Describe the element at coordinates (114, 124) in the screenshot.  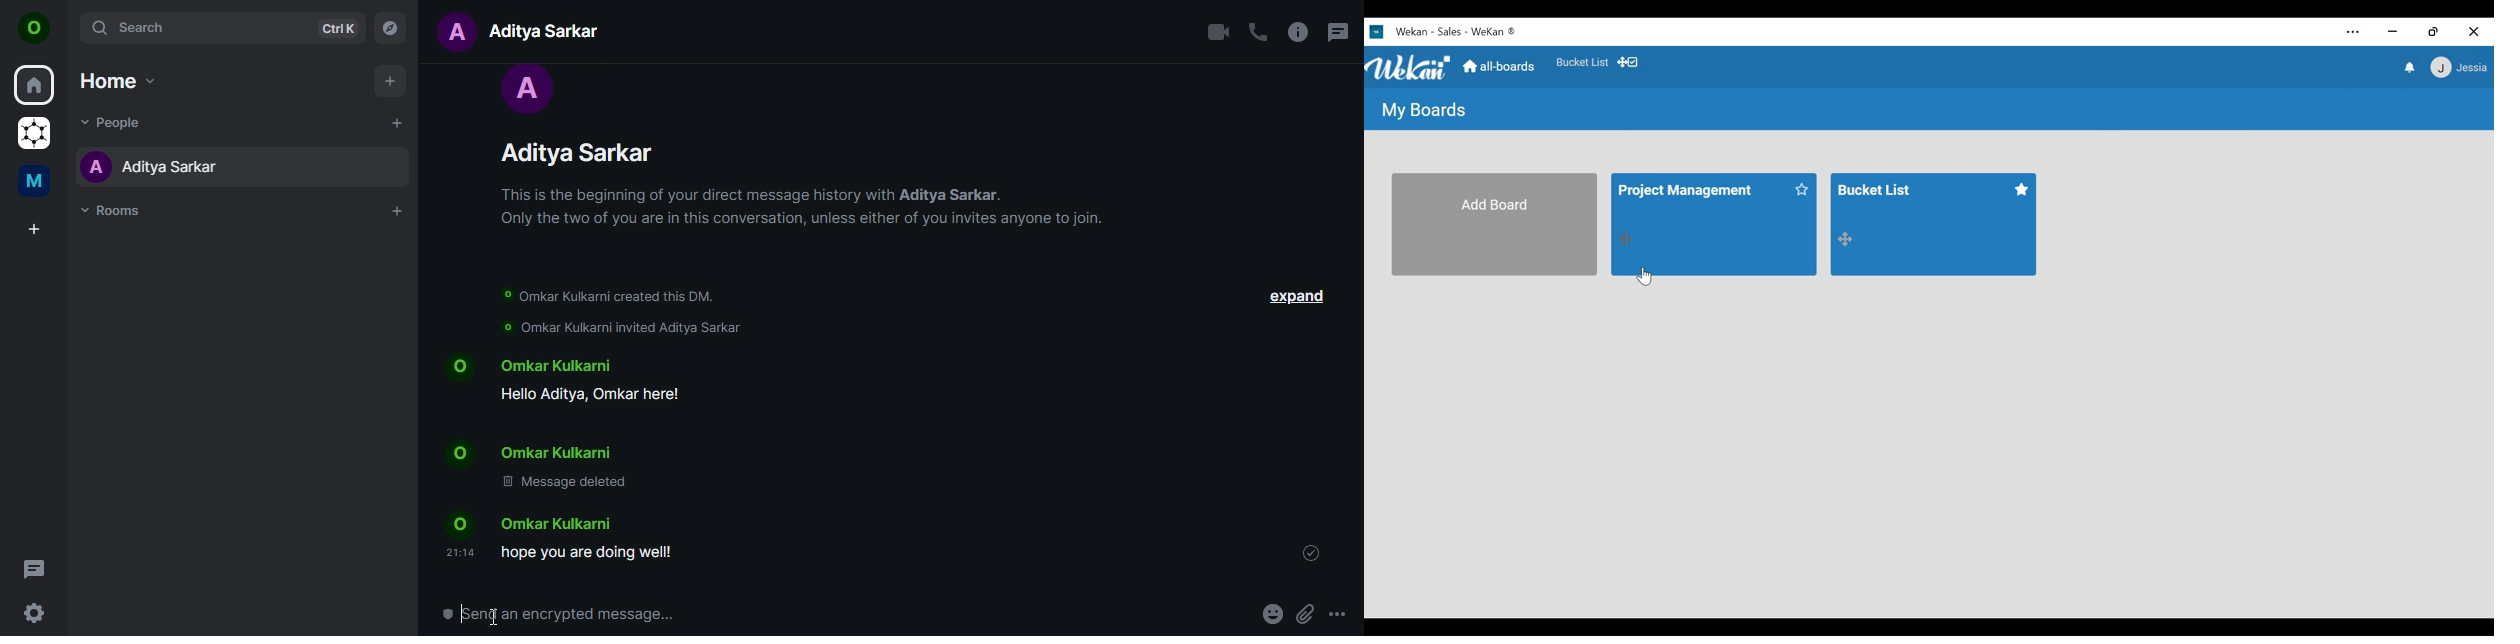
I see `people` at that location.